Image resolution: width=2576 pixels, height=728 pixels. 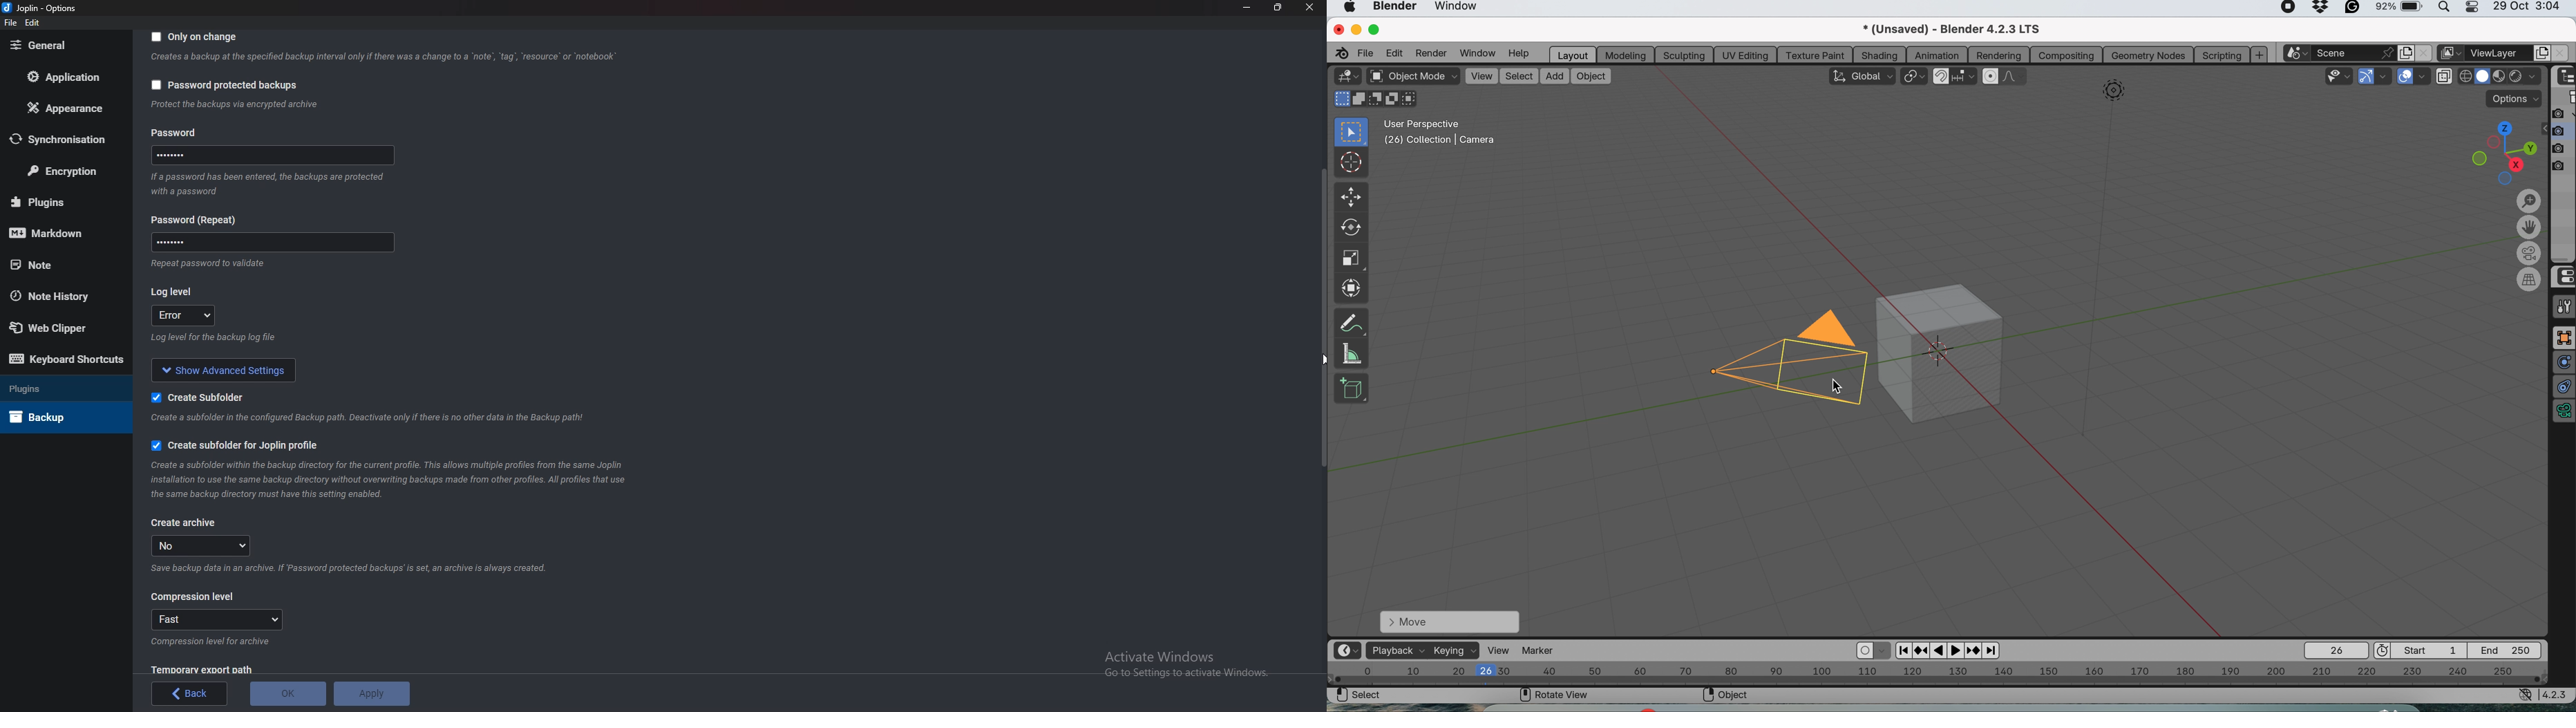 What do you see at coordinates (184, 523) in the screenshot?
I see `create archive` at bounding box center [184, 523].